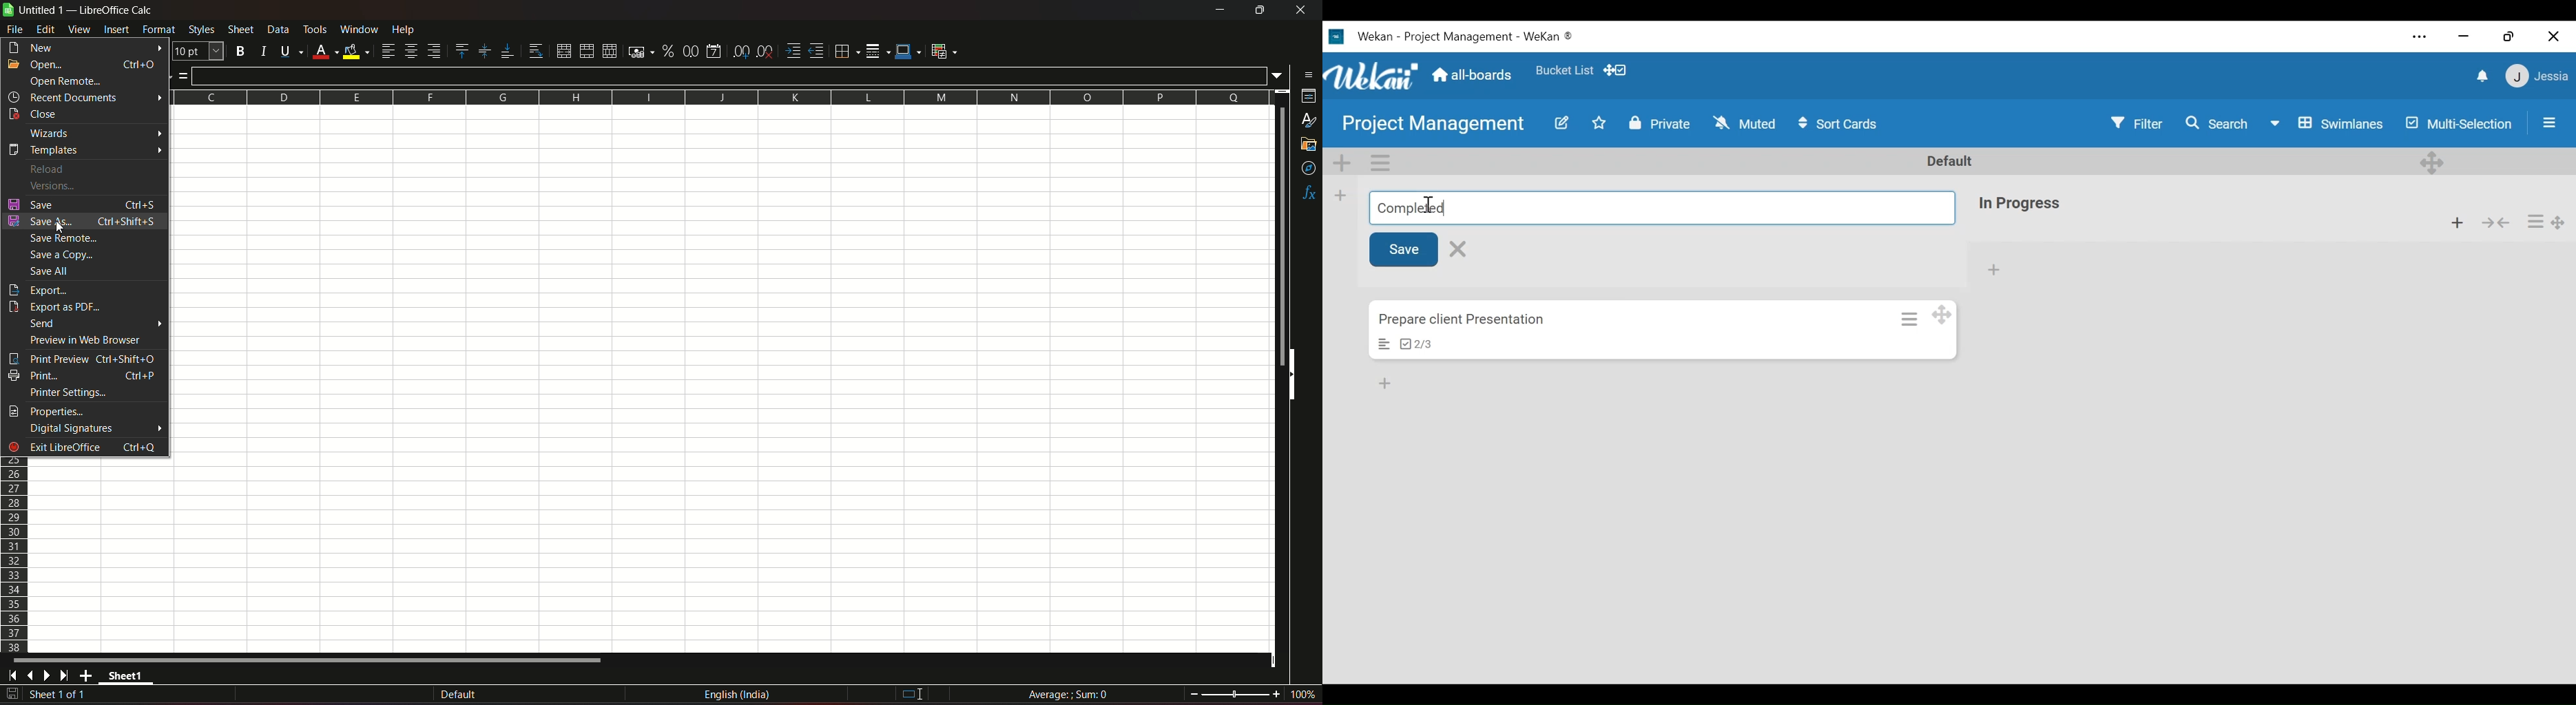 Image resolution: width=2576 pixels, height=728 pixels. Describe the element at coordinates (240, 30) in the screenshot. I see `Sheet` at that location.